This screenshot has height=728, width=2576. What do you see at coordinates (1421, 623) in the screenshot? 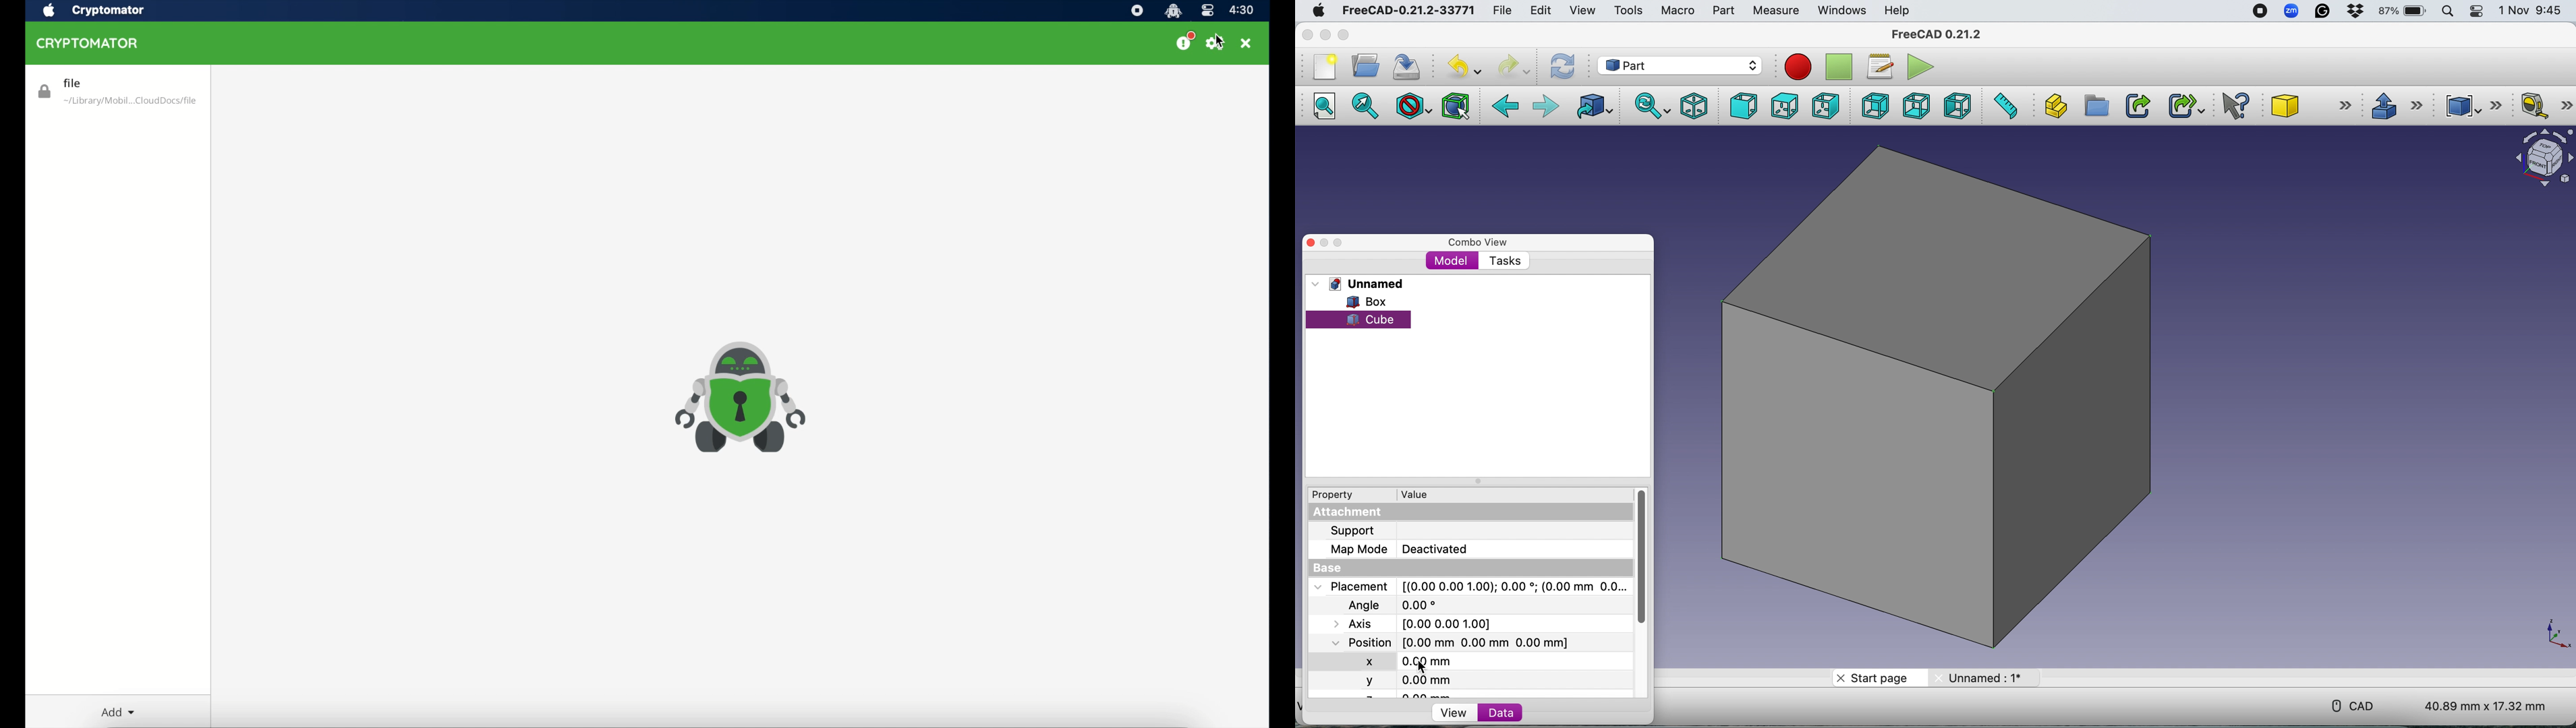
I see `Axis [0.00 0.00 0.00]` at bounding box center [1421, 623].